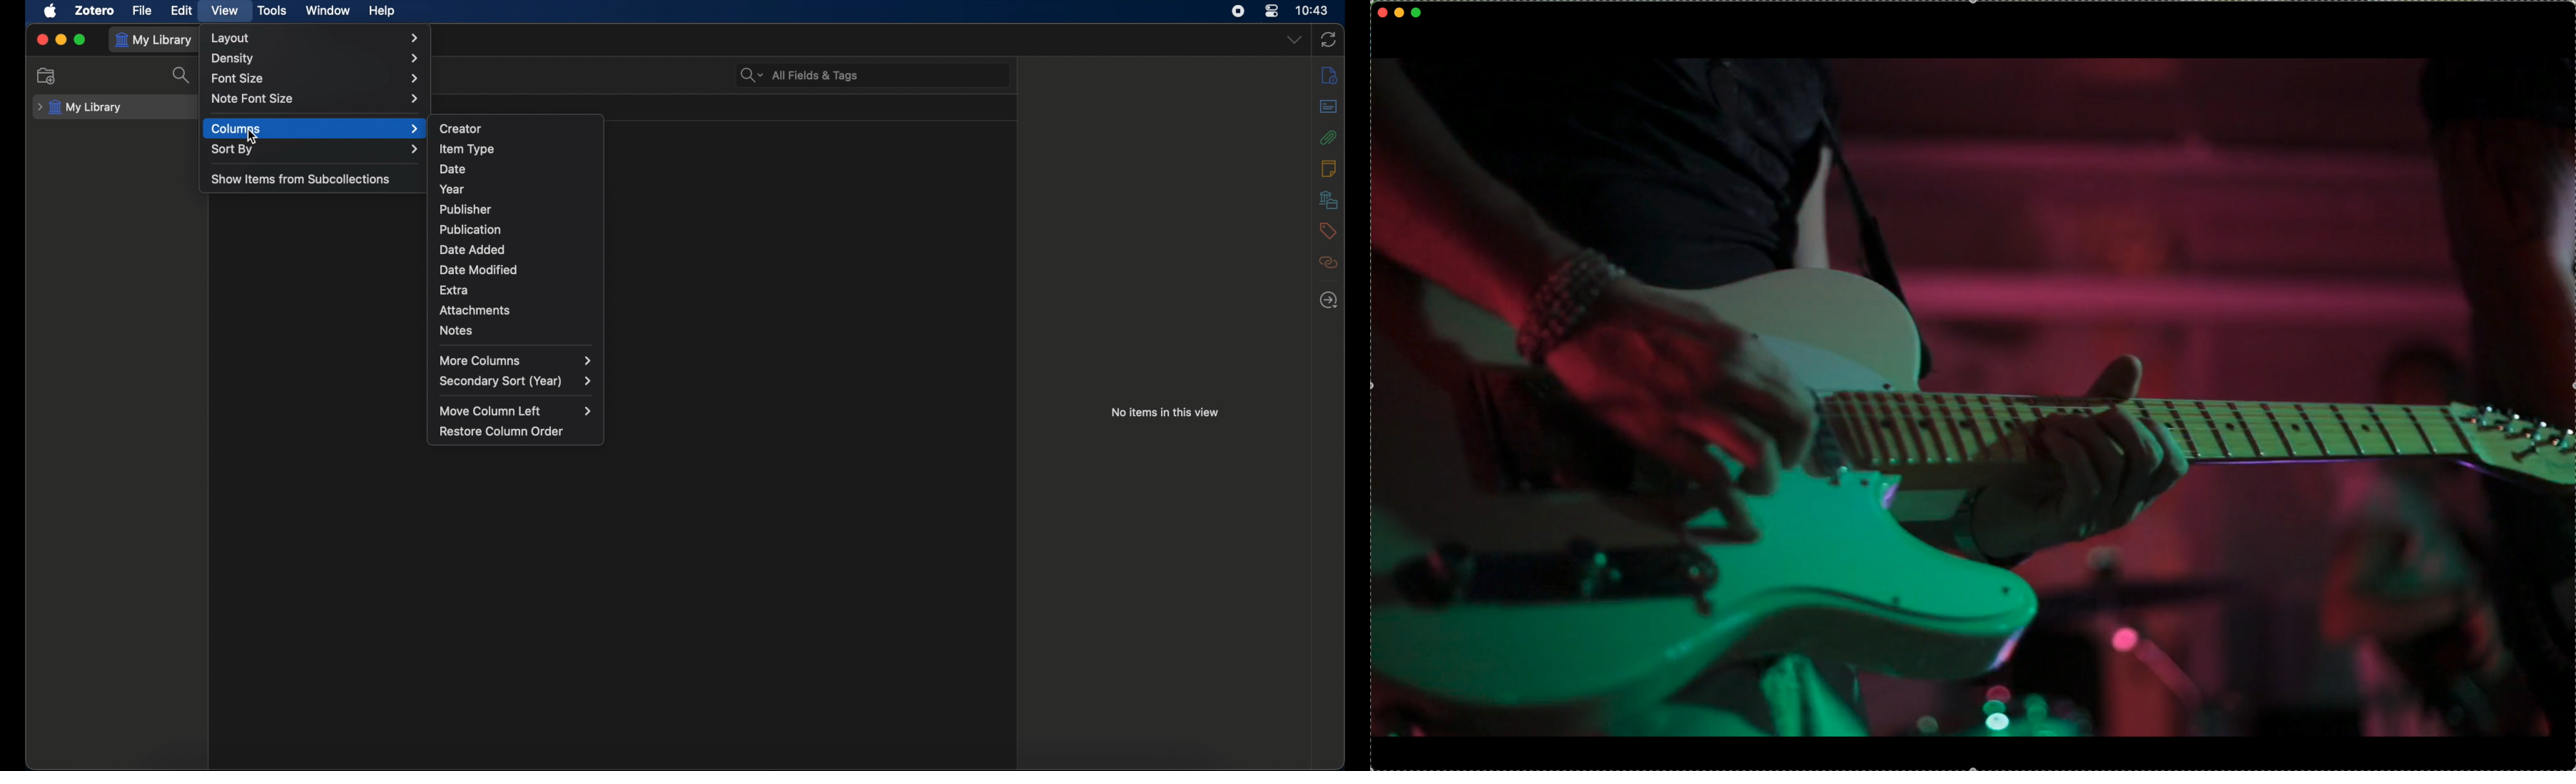 Image resolution: width=2576 pixels, height=784 pixels. Describe the element at coordinates (1329, 168) in the screenshot. I see `notes` at that location.